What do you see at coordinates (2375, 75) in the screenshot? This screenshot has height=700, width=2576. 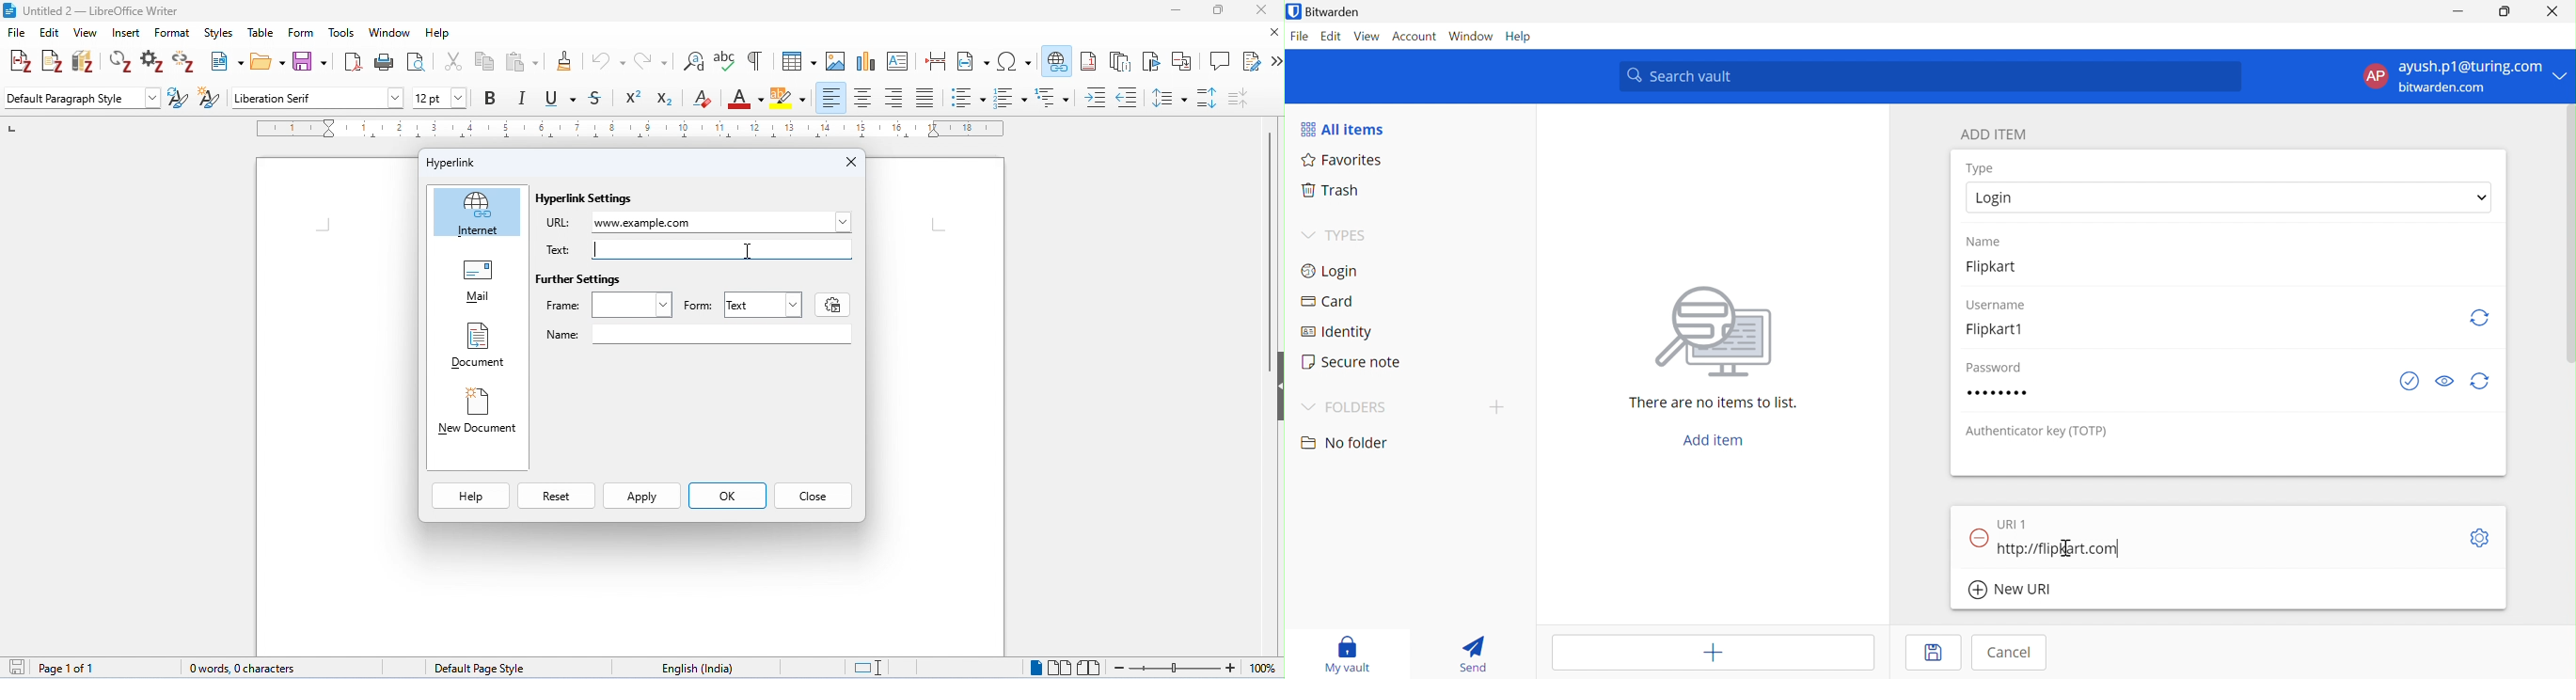 I see `AP` at bounding box center [2375, 75].